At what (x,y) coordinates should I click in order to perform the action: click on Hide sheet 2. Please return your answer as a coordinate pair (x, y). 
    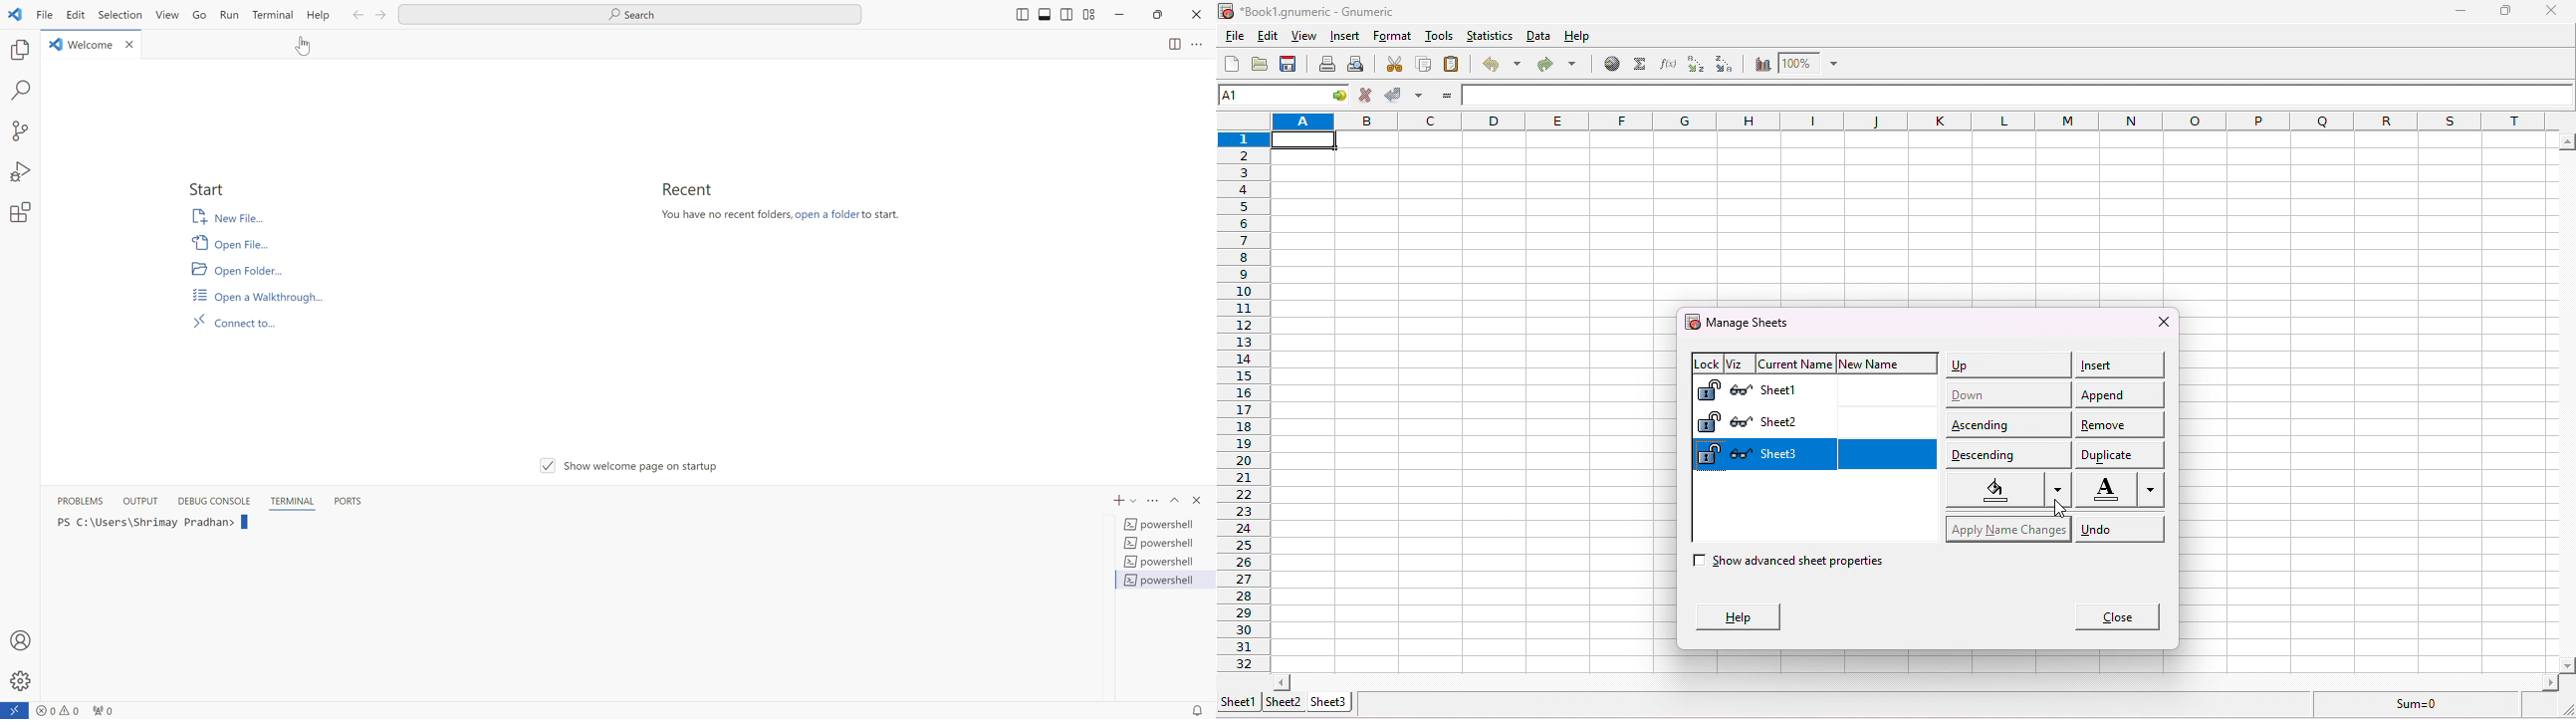
    Looking at the image, I should click on (1742, 421).